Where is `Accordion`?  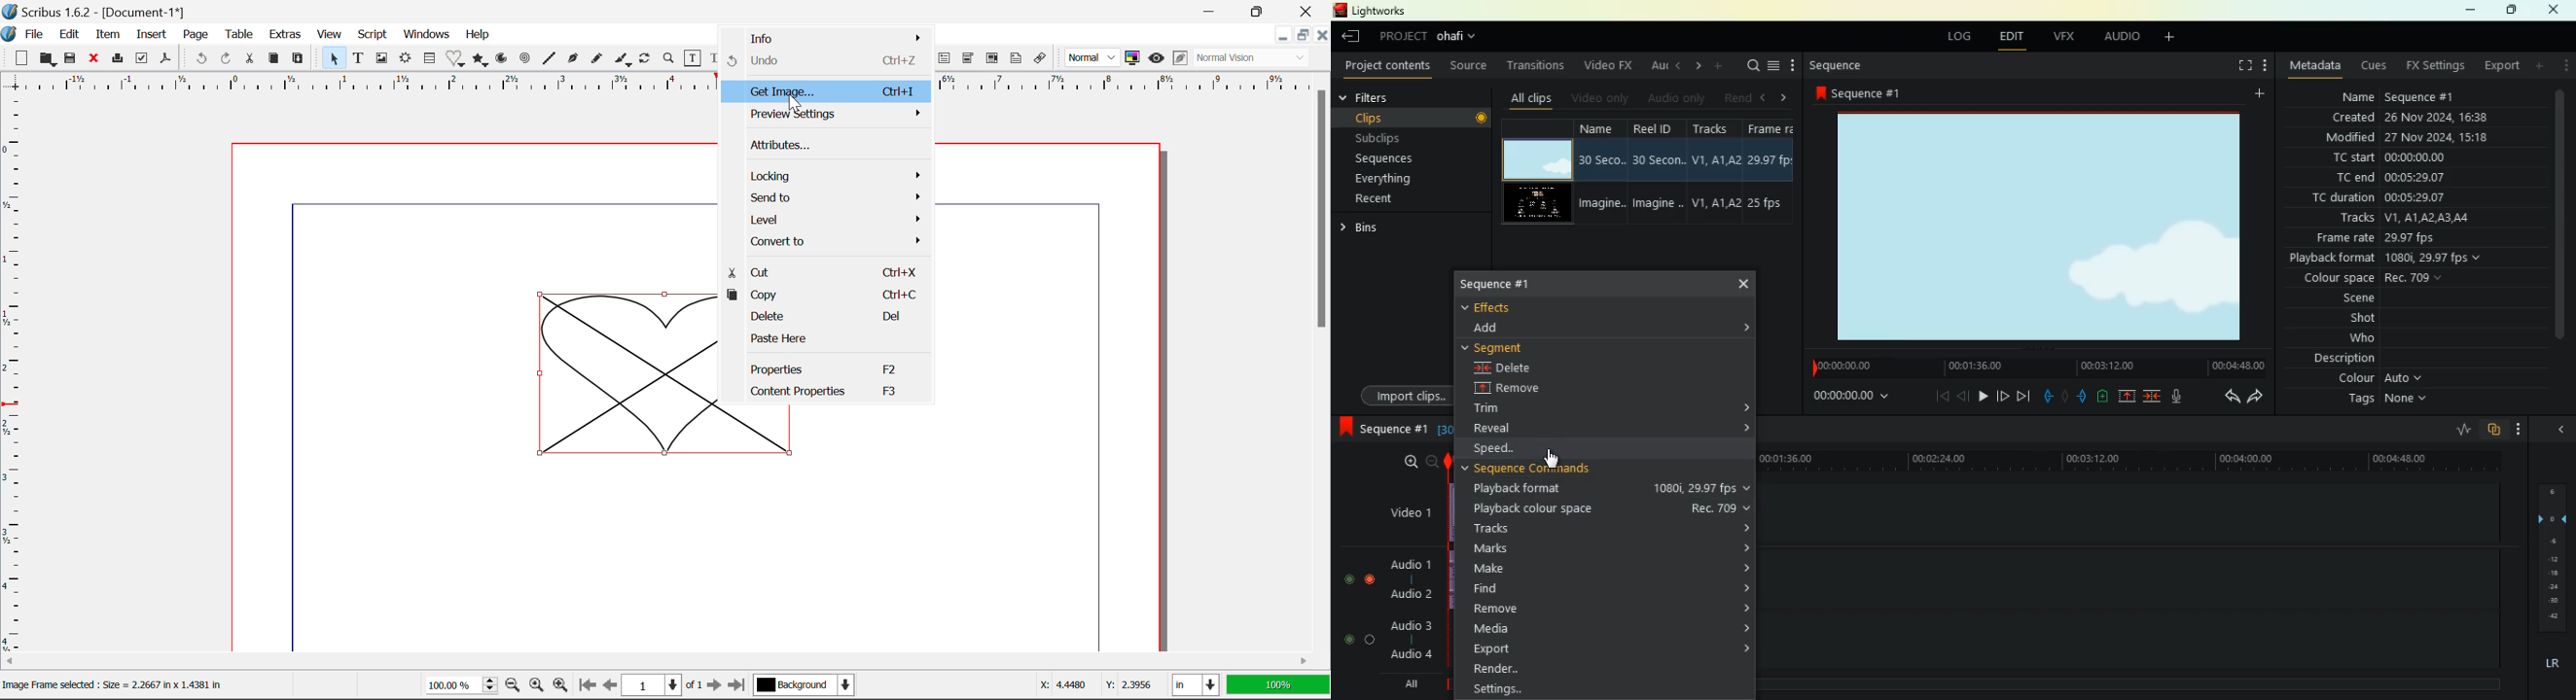 Accordion is located at coordinates (1744, 328).